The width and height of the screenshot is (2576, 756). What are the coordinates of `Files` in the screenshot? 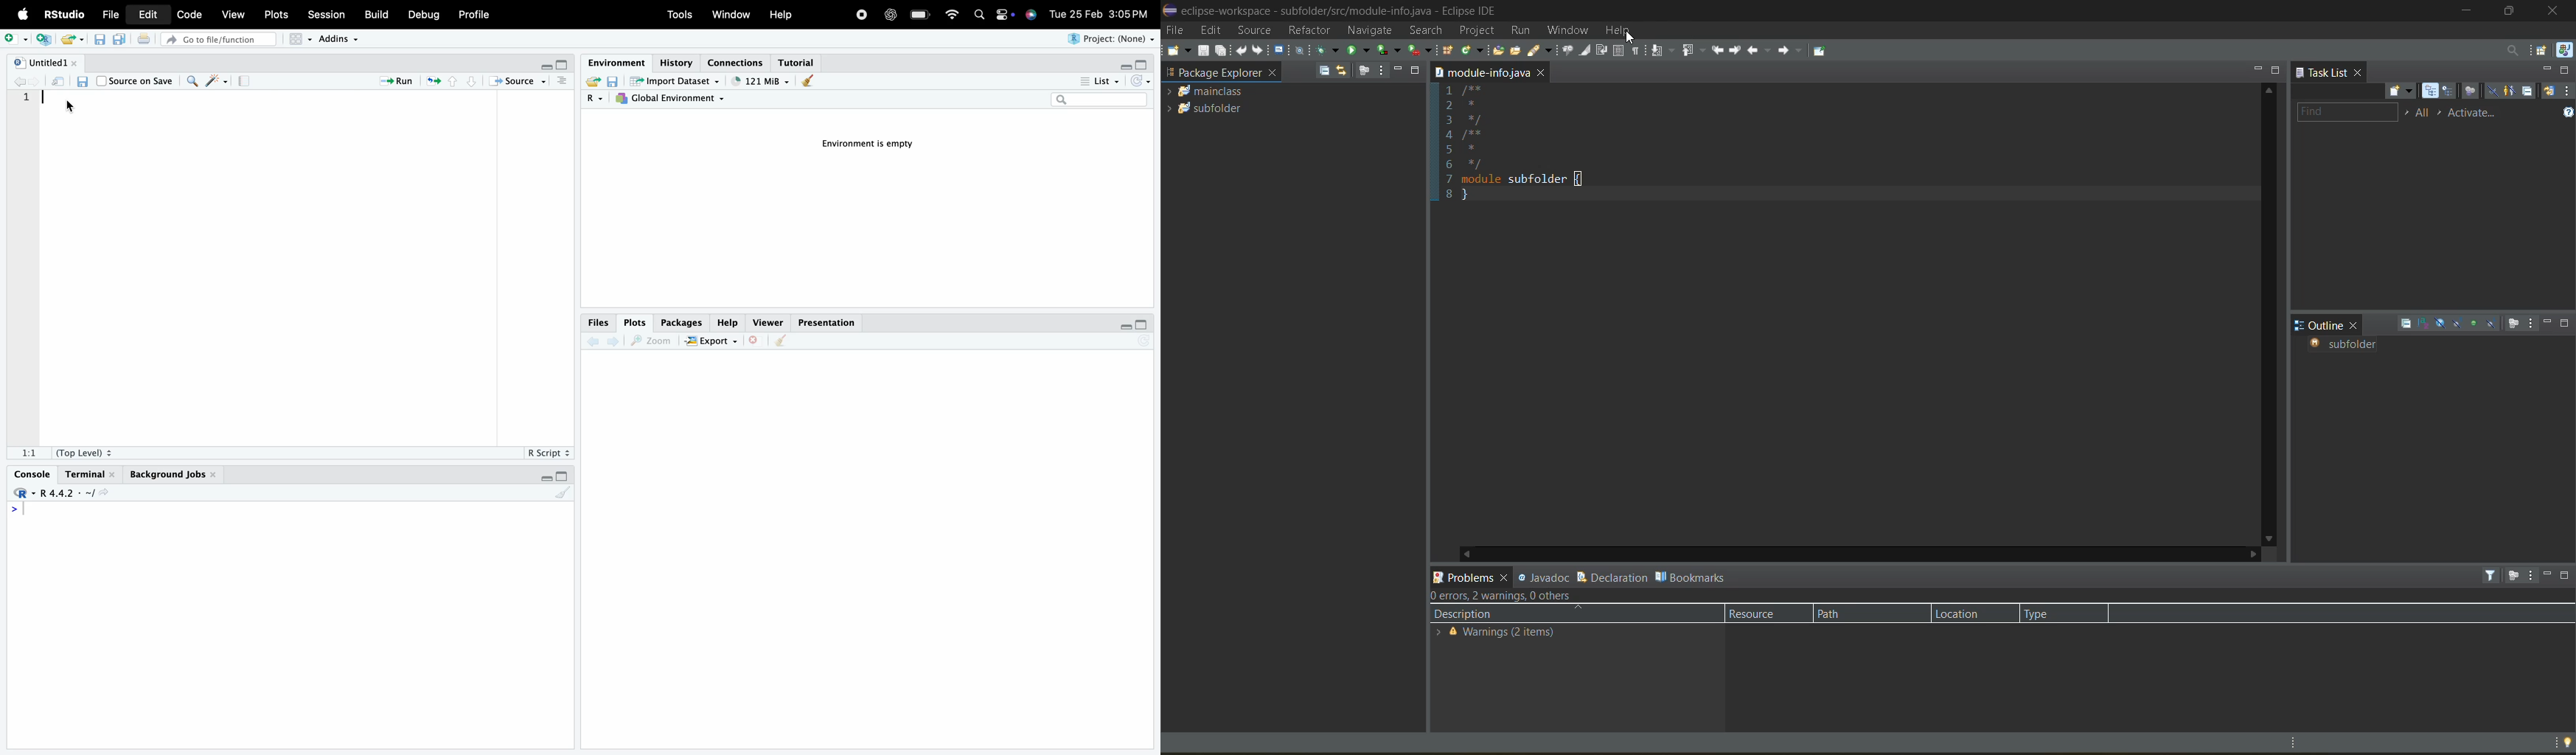 It's located at (599, 322).